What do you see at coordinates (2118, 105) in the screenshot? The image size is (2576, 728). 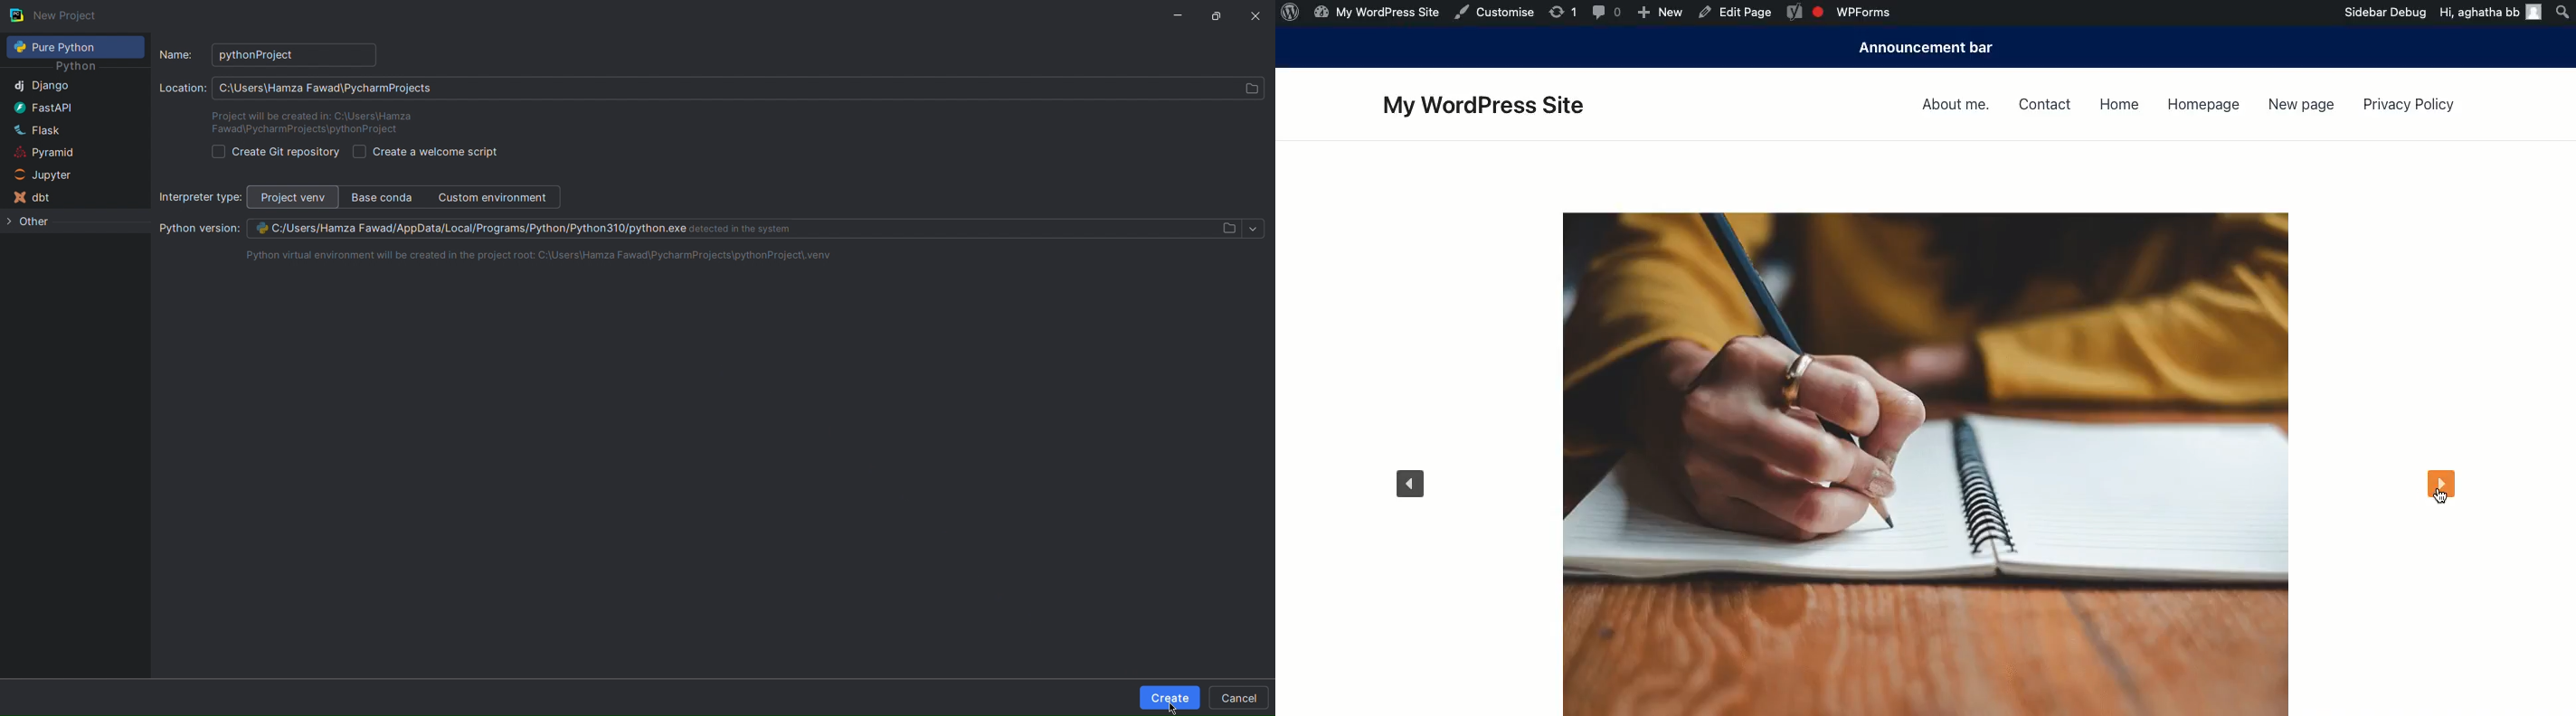 I see `Home` at bounding box center [2118, 105].